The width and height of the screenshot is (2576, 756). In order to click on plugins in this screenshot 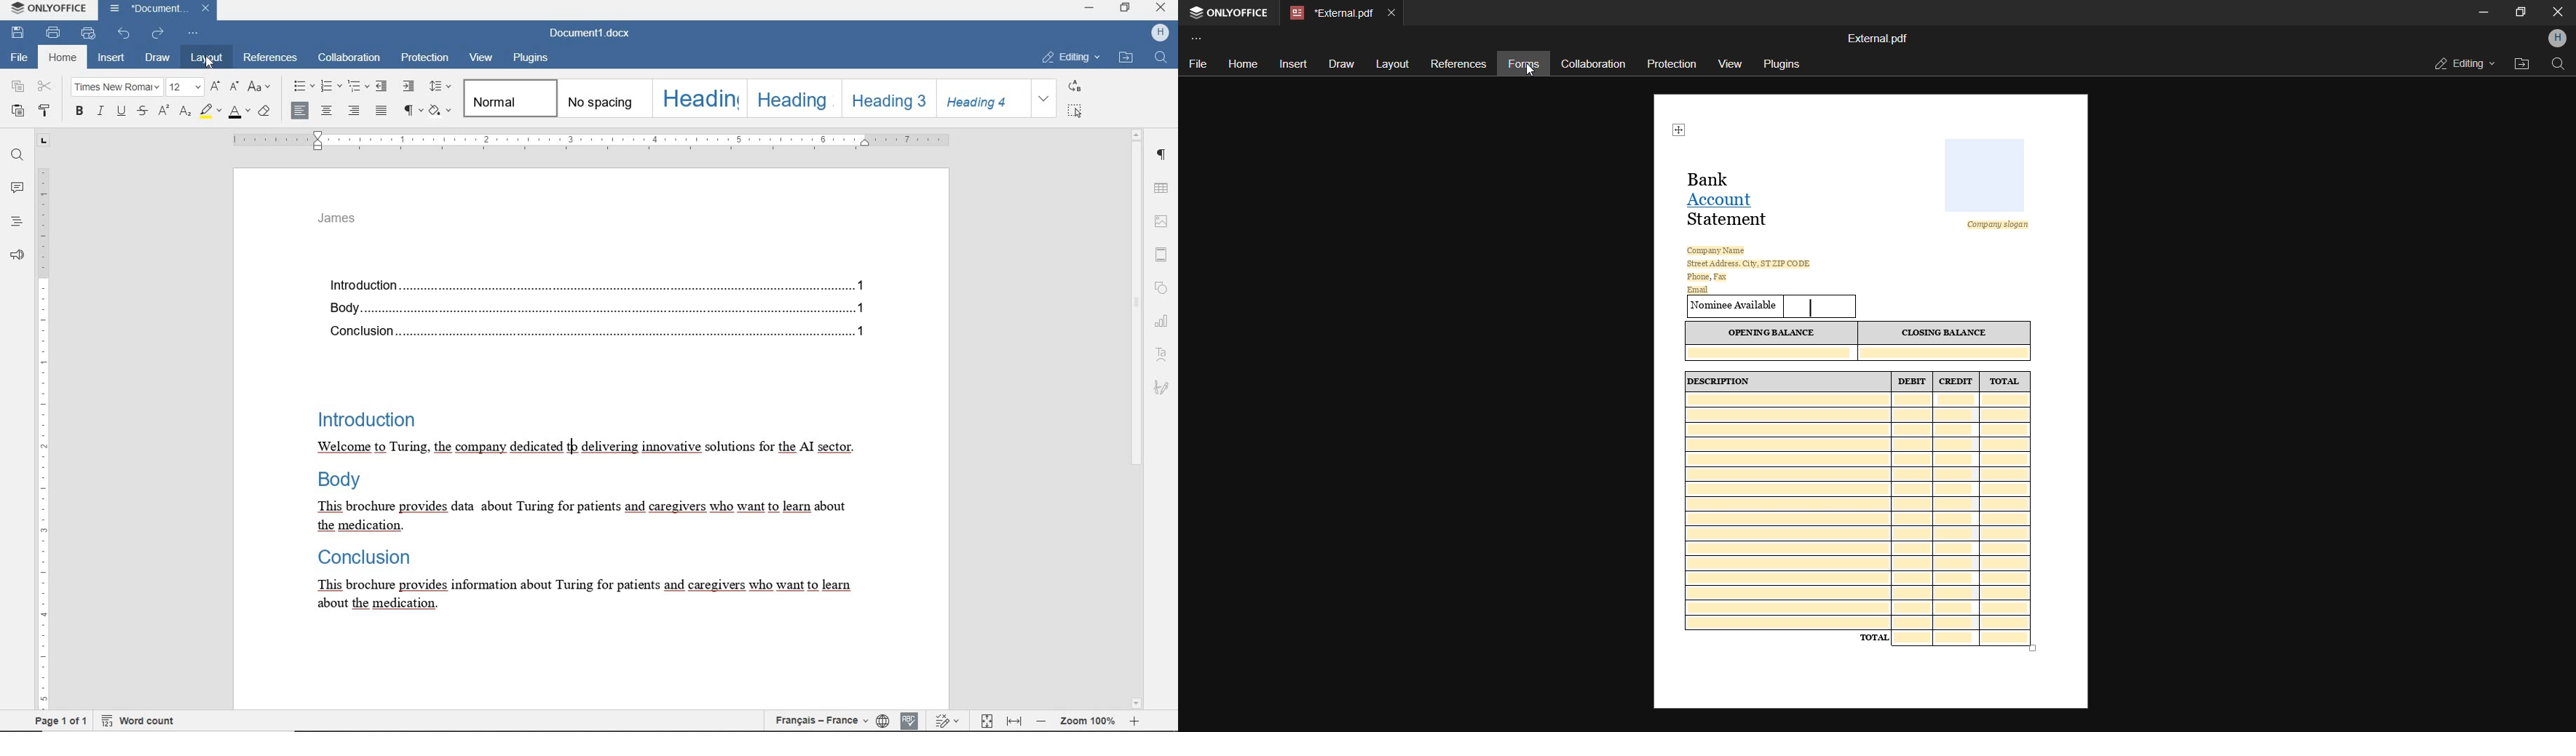, I will do `click(532, 59)`.